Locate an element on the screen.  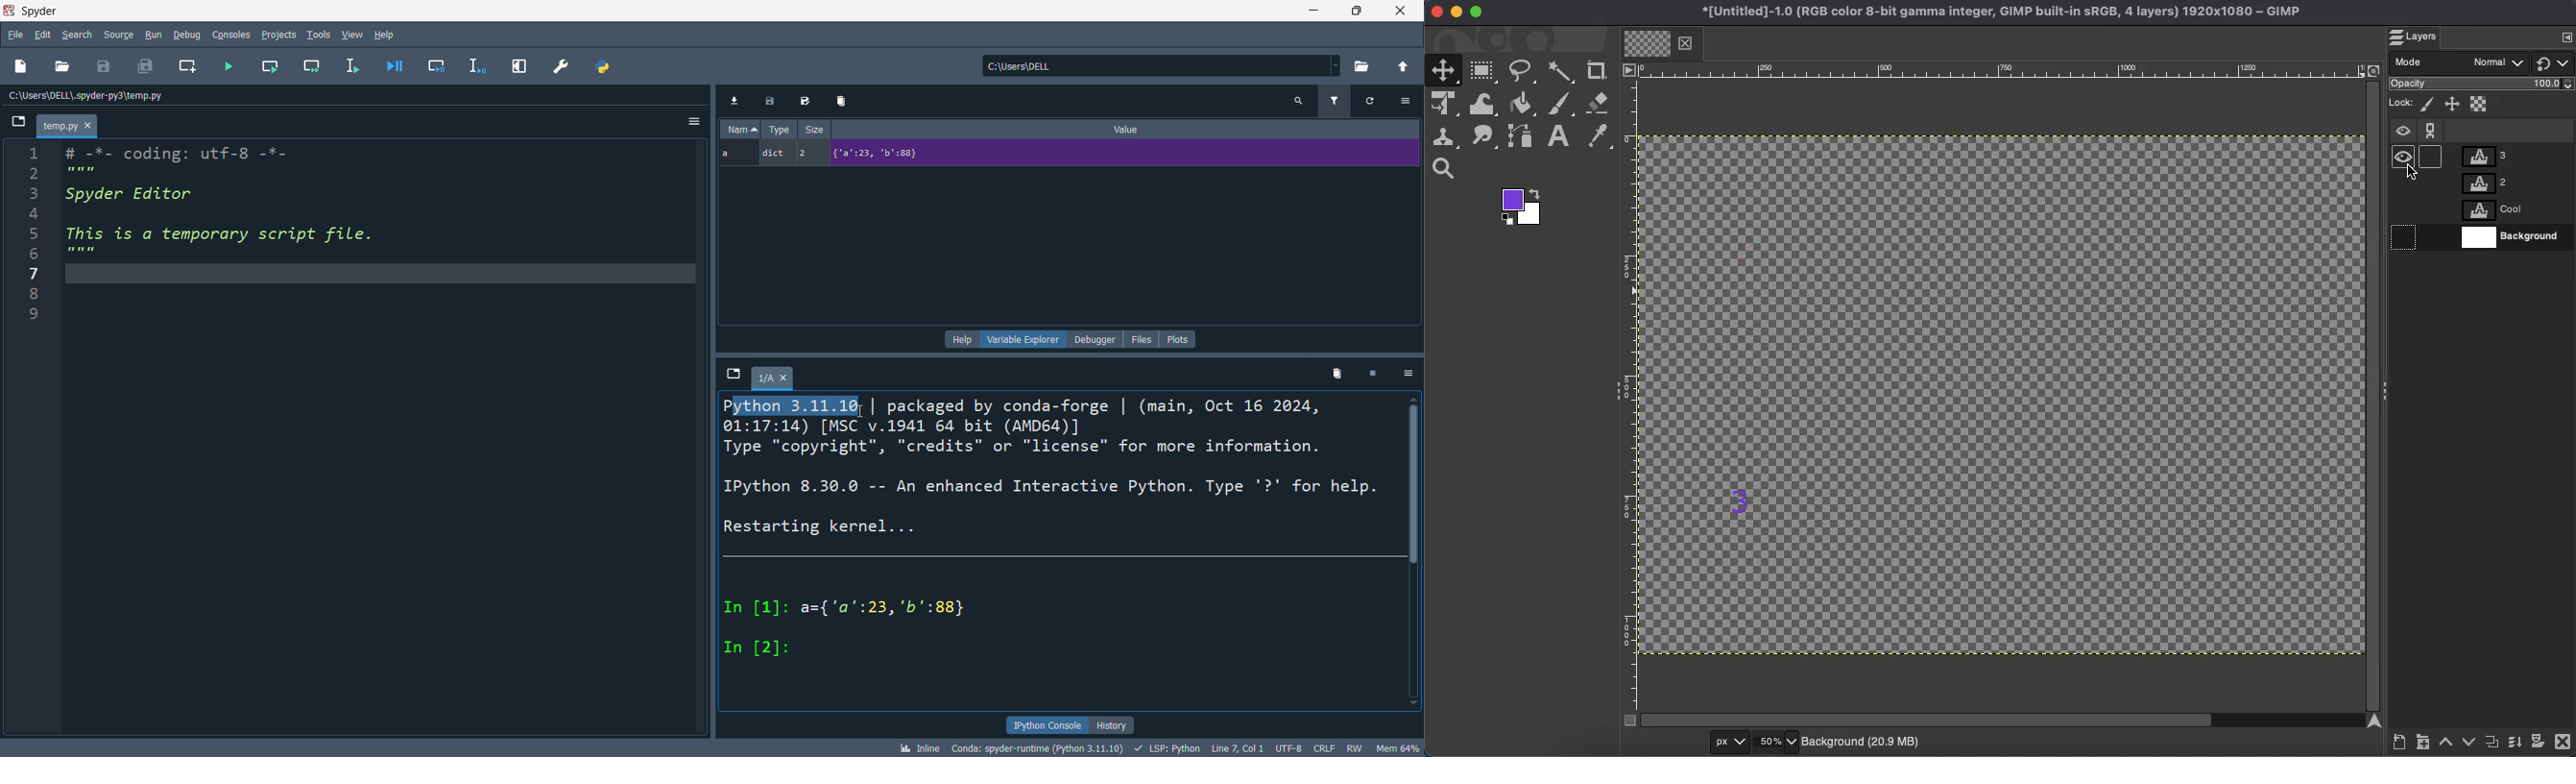
filter is located at coordinates (1337, 99).